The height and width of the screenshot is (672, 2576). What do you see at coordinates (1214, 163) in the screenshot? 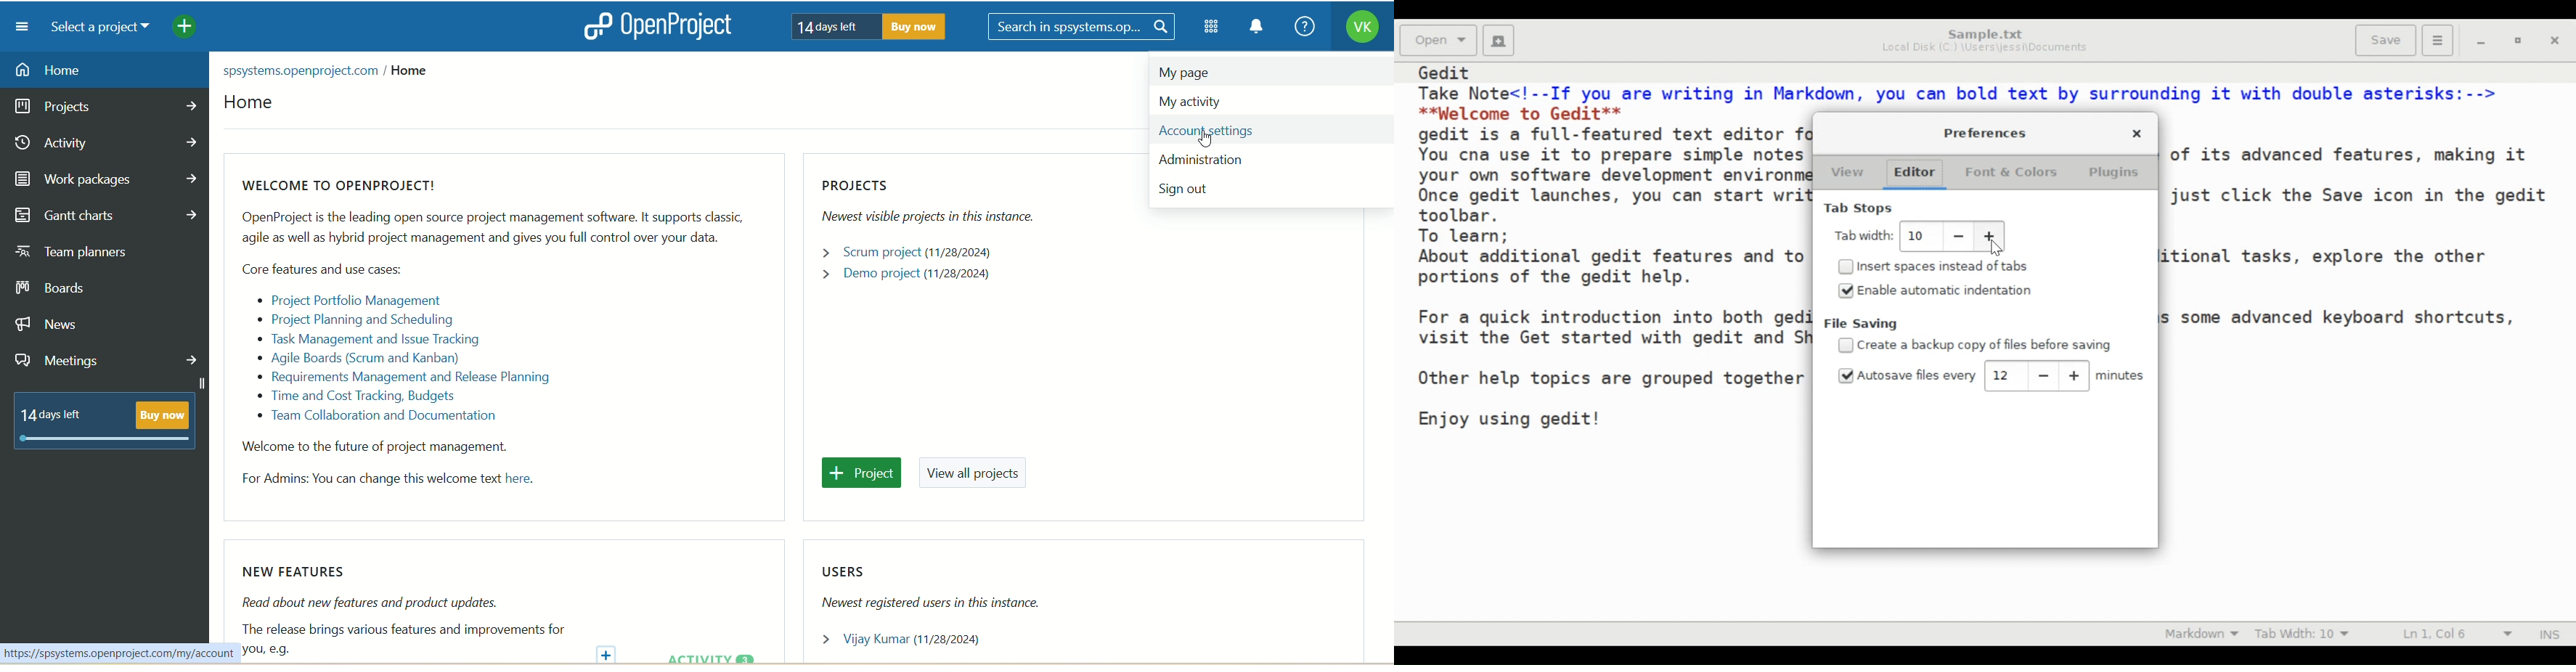
I see `administration` at bounding box center [1214, 163].